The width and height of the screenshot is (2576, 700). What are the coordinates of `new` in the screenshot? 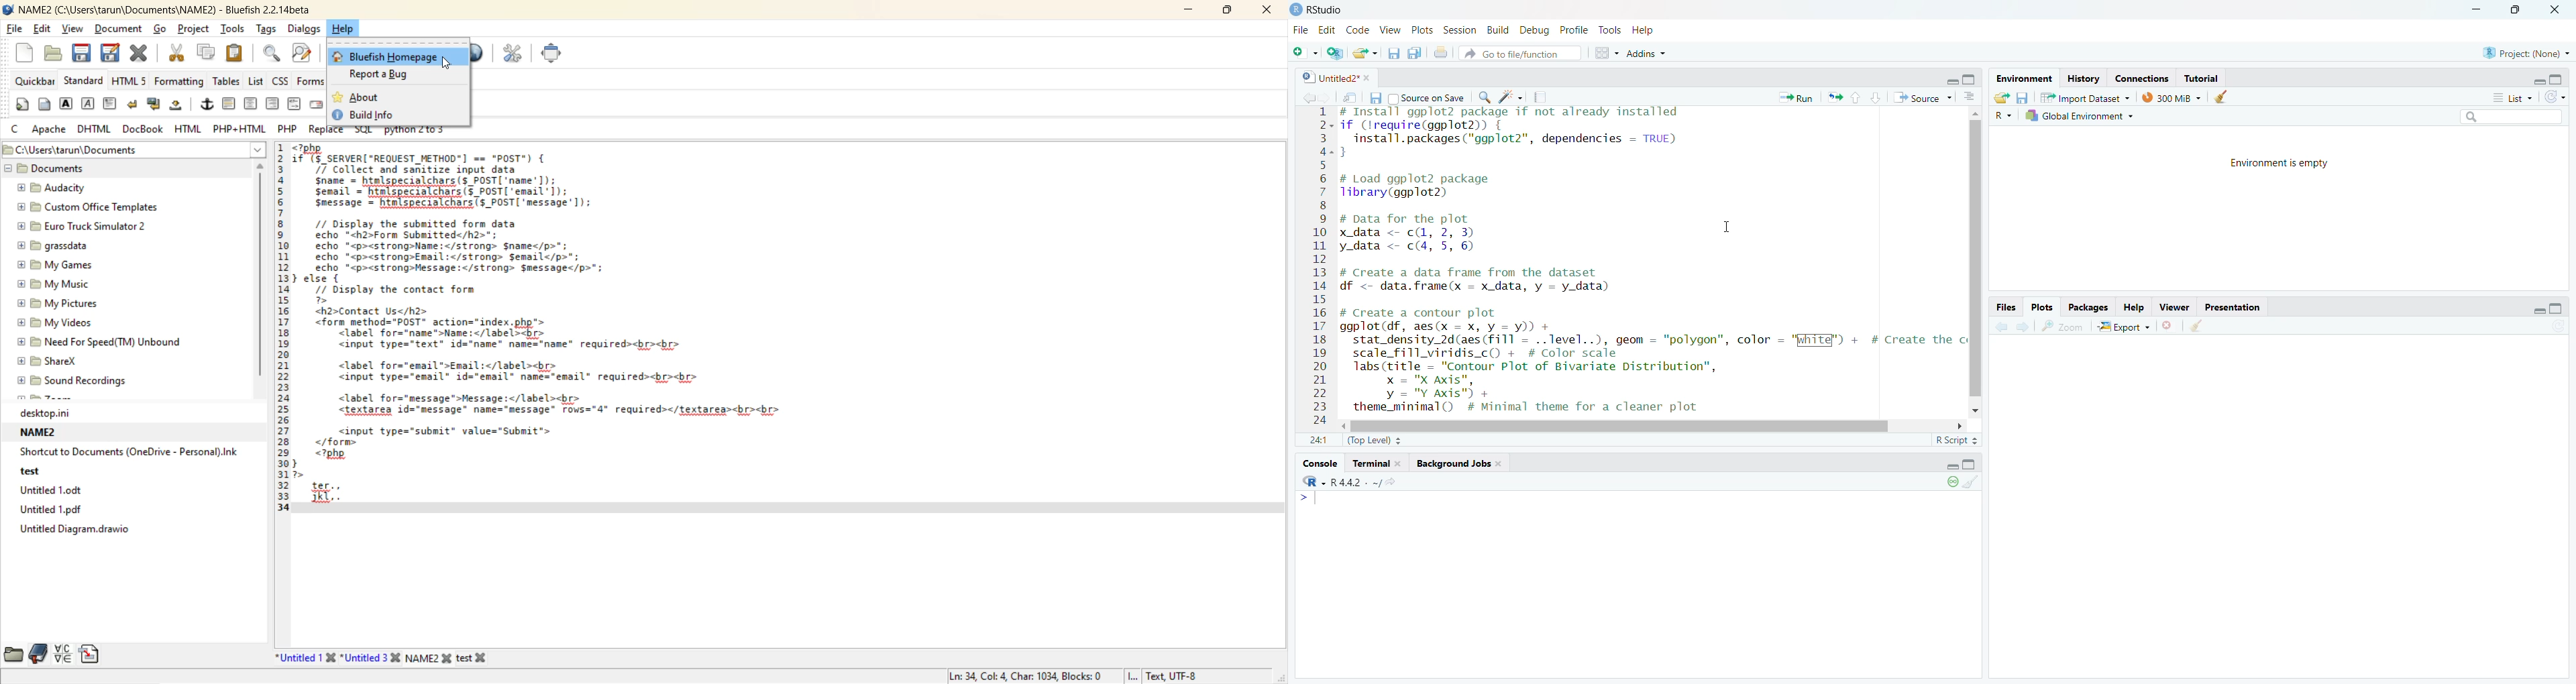 It's located at (25, 52).